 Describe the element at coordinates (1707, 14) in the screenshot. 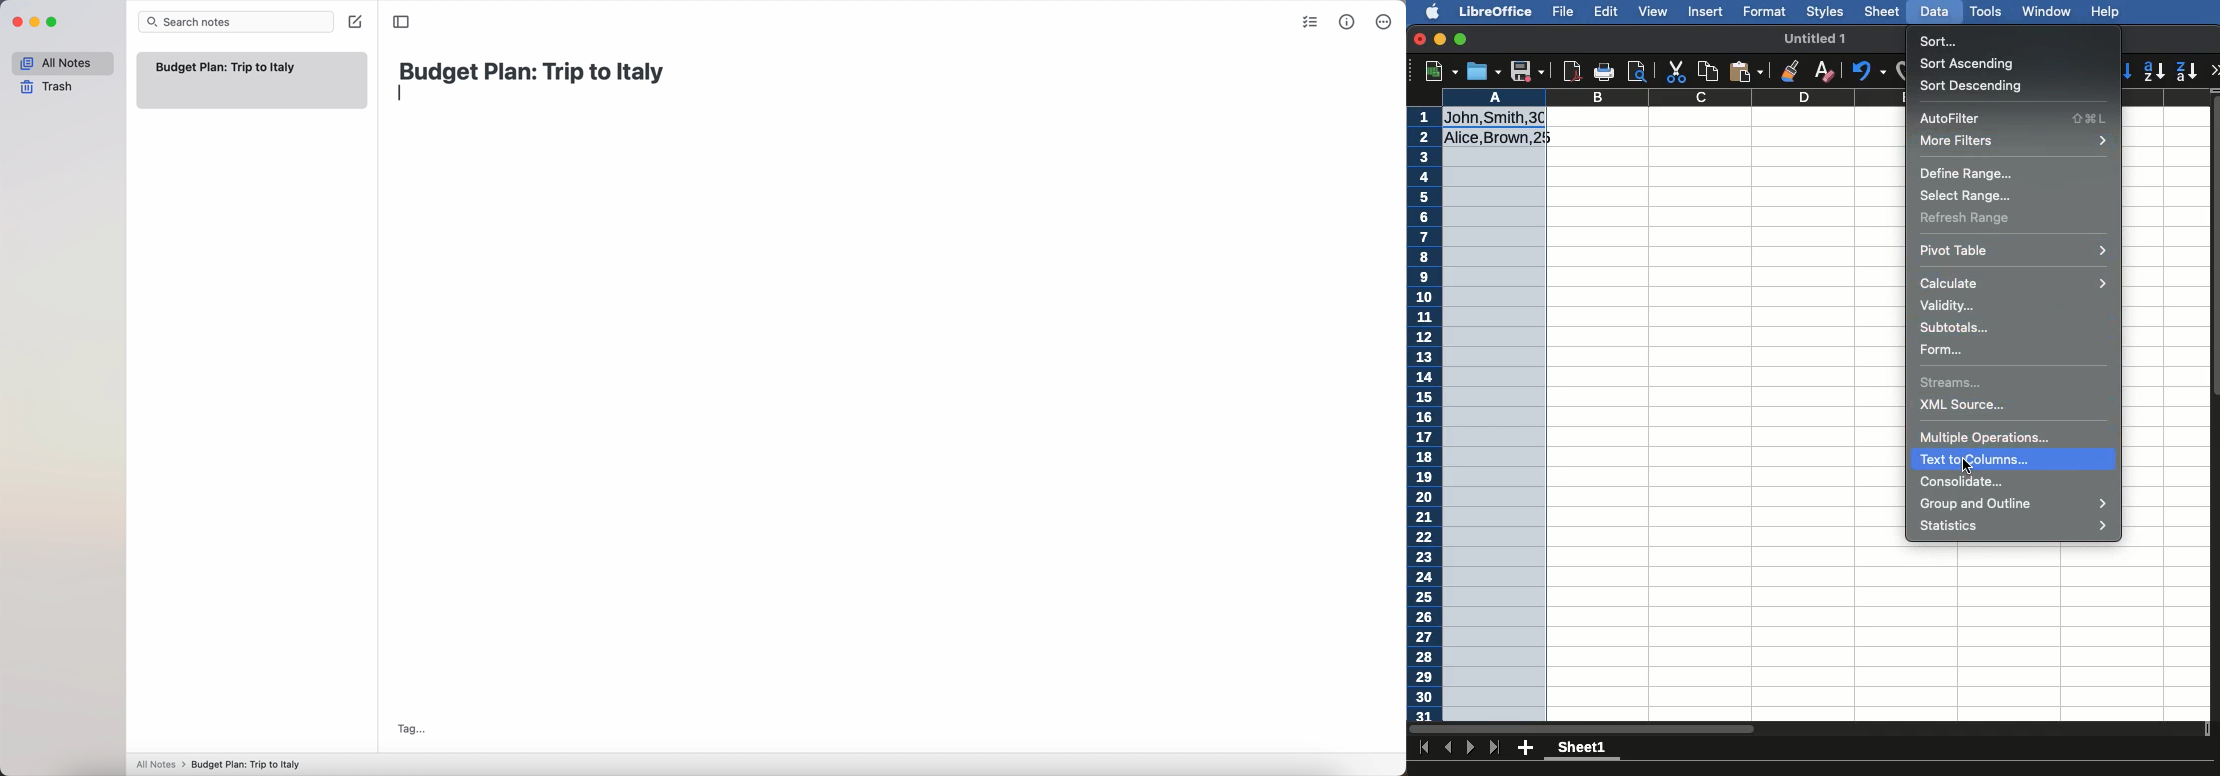

I see `Insert` at that location.